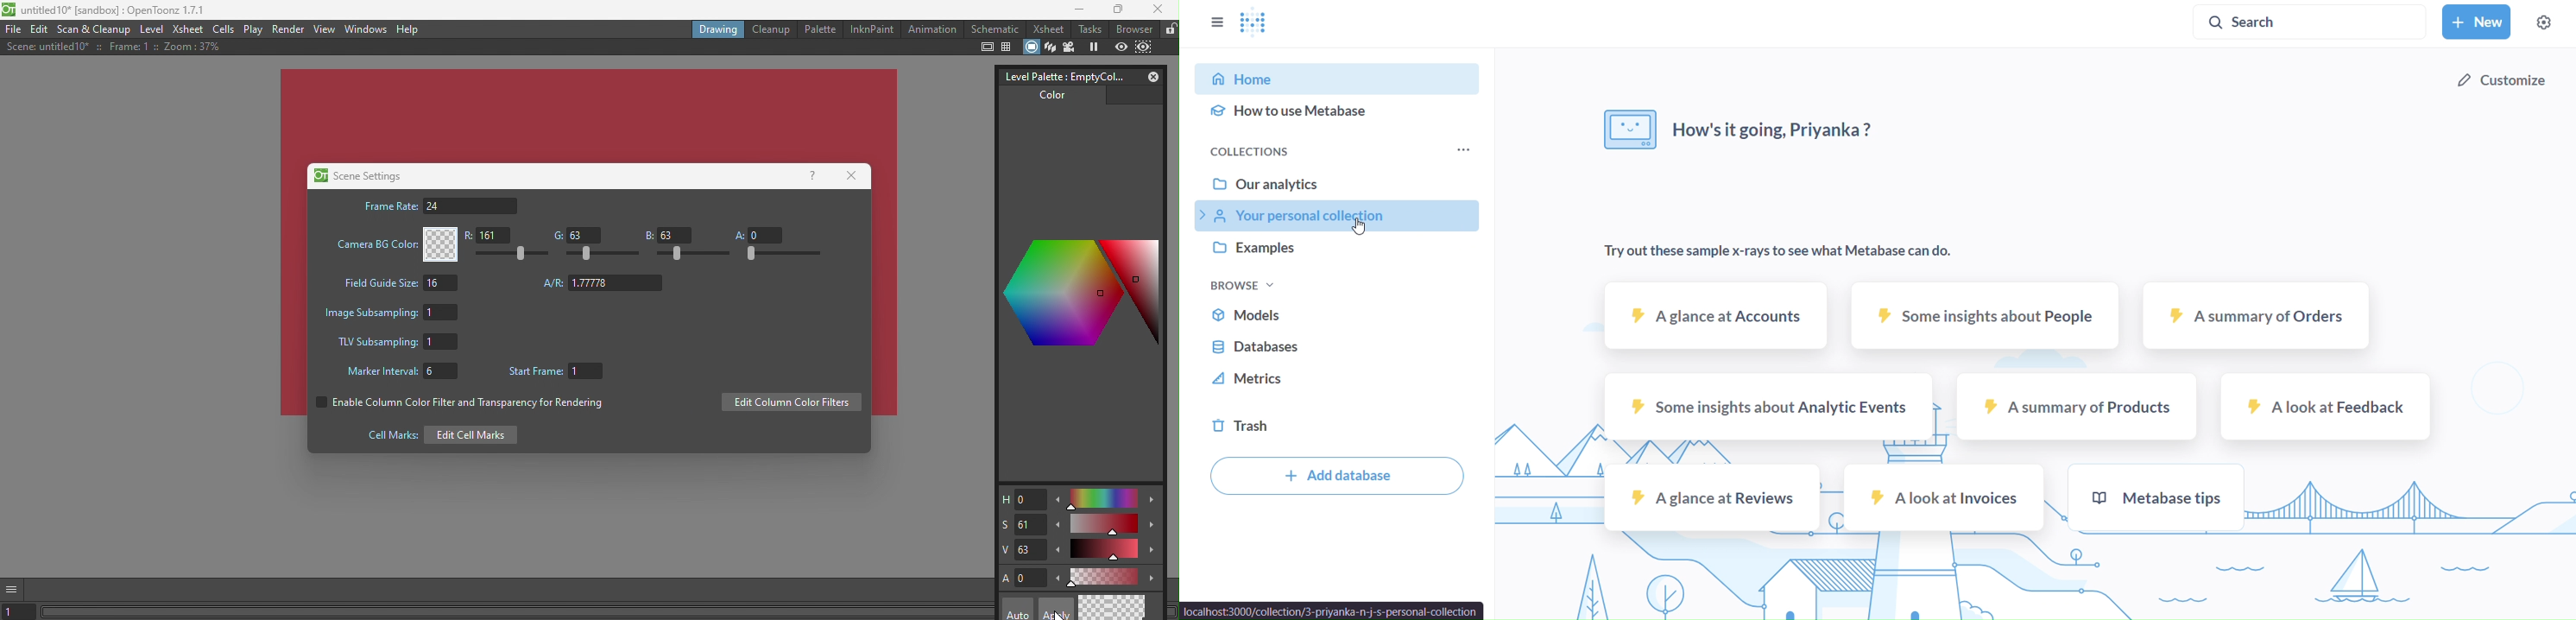  Describe the element at coordinates (186, 29) in the screenshot. I see `Xsheet` at that location.